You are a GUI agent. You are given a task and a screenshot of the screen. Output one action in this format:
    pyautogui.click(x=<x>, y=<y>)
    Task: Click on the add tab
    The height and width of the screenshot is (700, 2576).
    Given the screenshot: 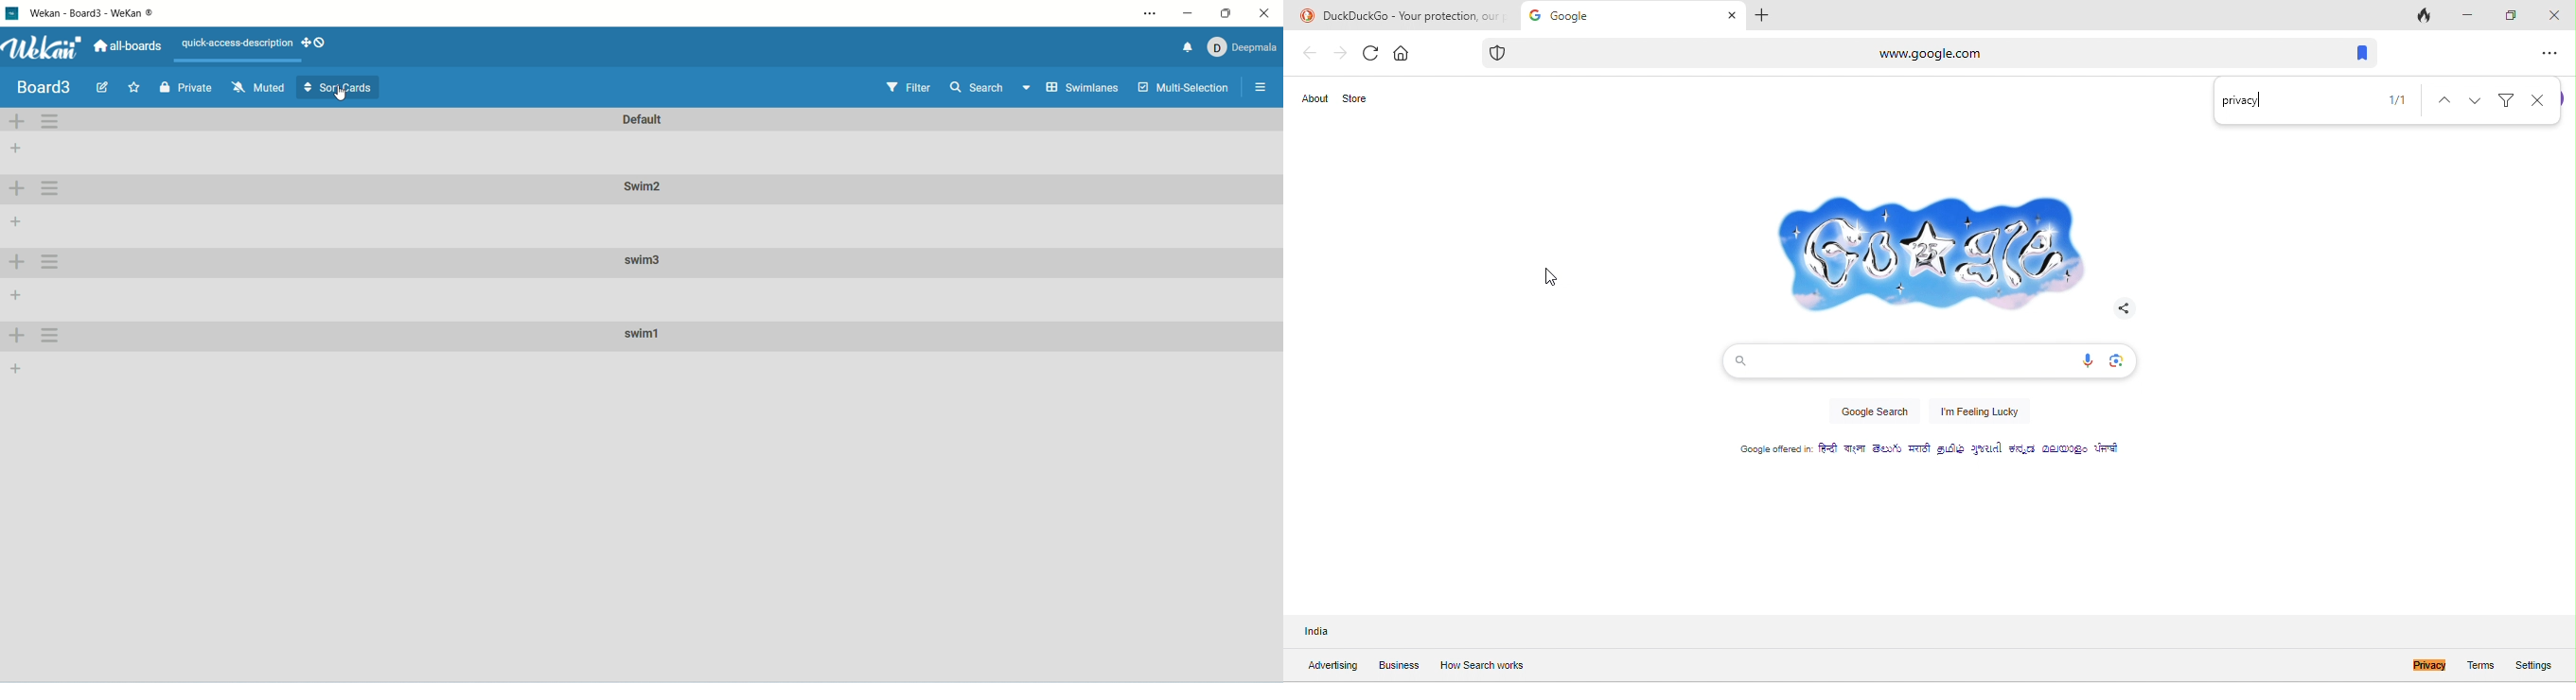 What is the action you would take?
    pyautogui.click(x=1766, y=15)
    